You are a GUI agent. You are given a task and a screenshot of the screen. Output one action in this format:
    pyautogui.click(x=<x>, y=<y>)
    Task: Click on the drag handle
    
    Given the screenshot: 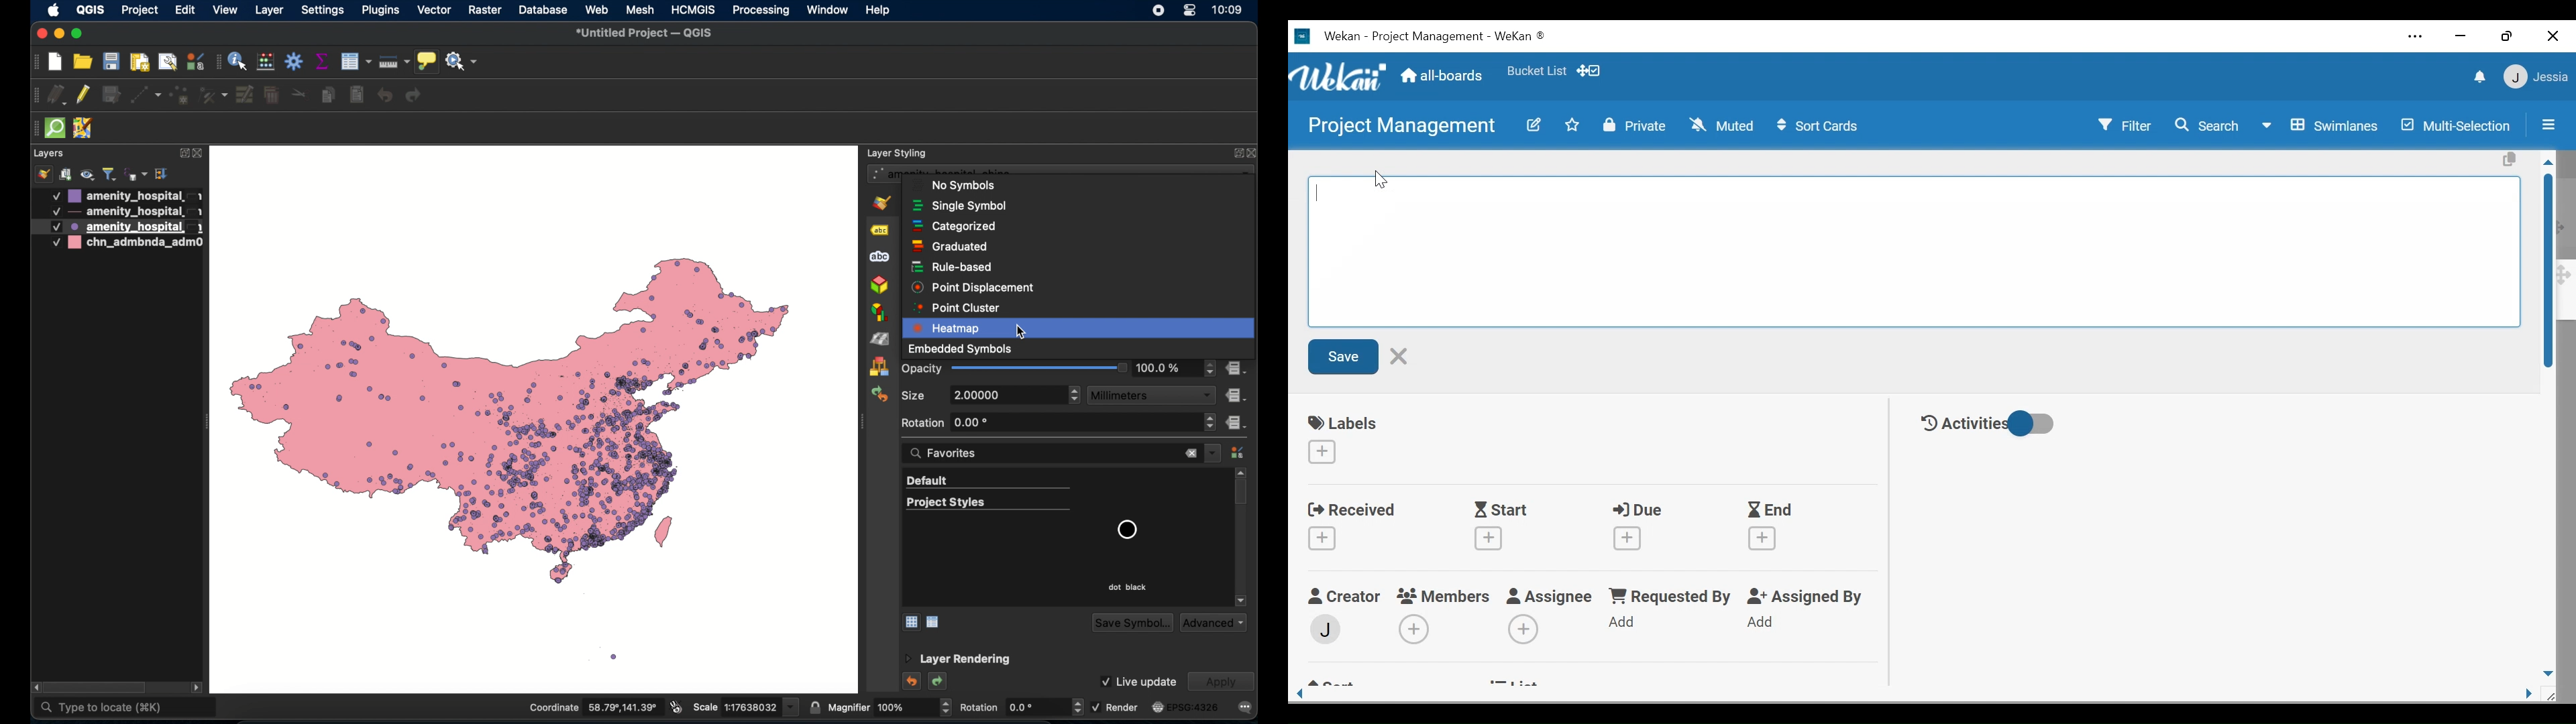 What is the action you would take?
    pyautogui.click(x=33, y=129)
    